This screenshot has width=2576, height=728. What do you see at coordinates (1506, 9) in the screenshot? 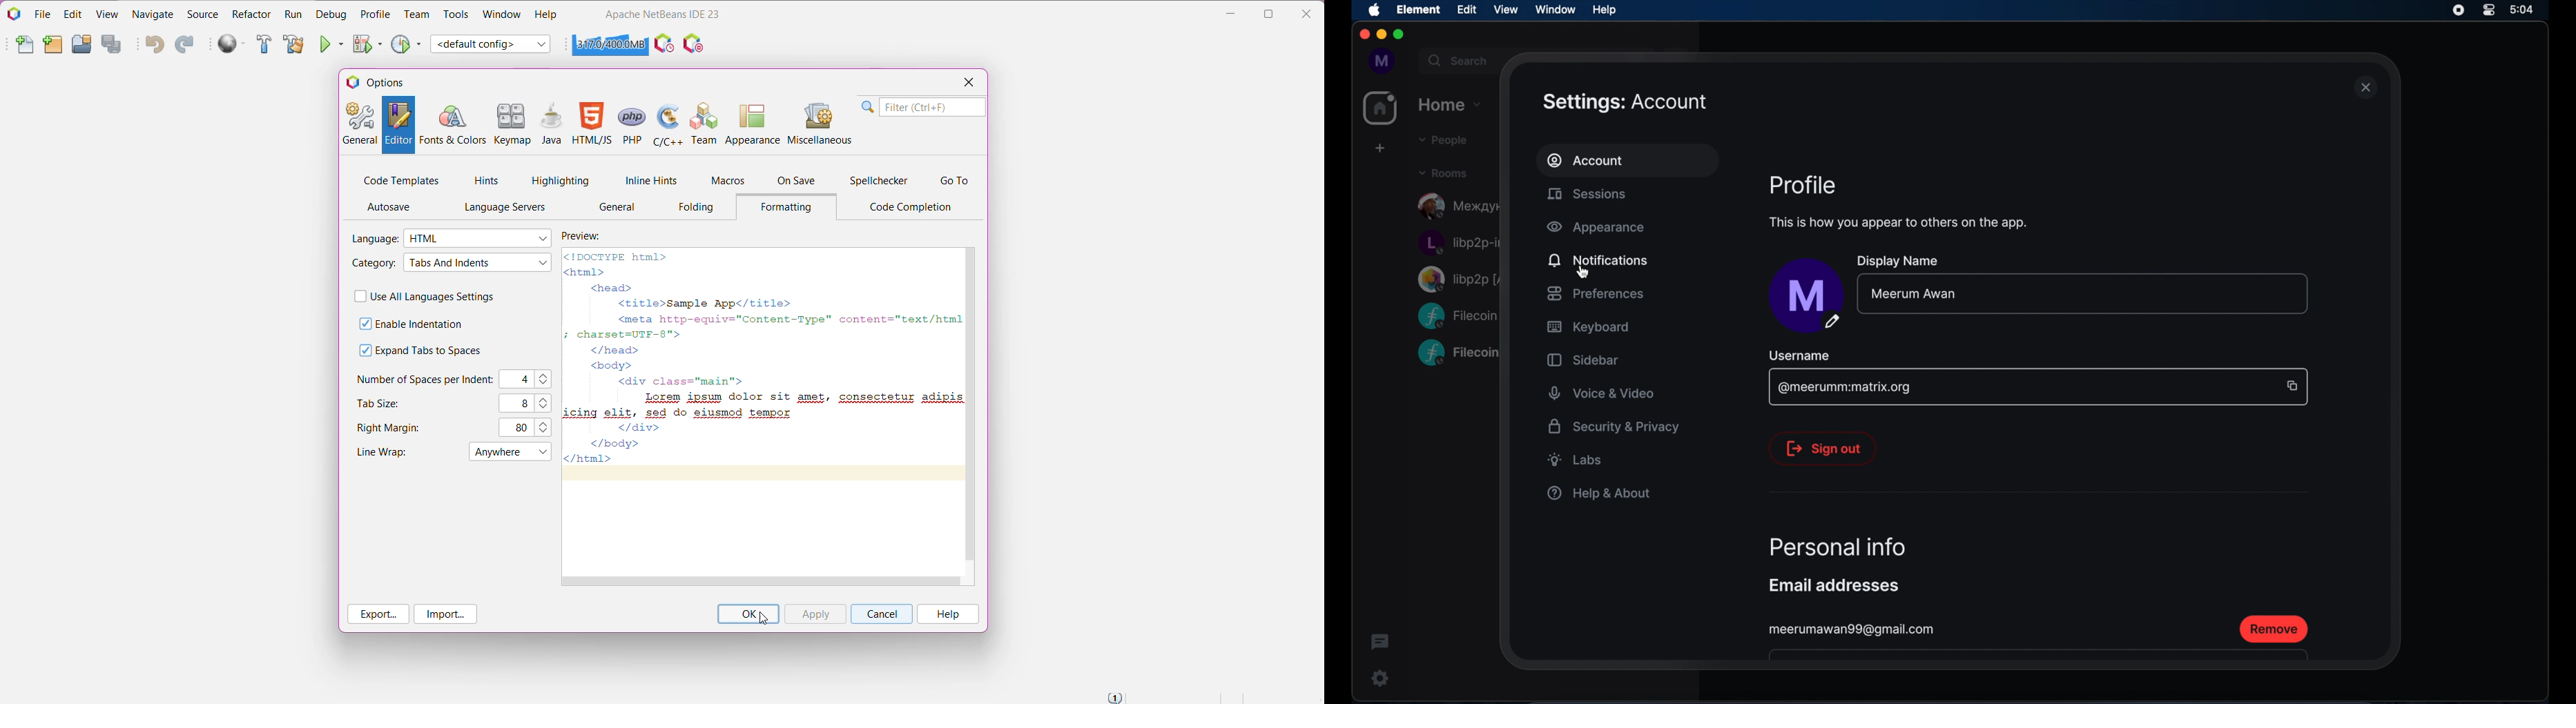
I see `view` at bounding box center [1506, 9].